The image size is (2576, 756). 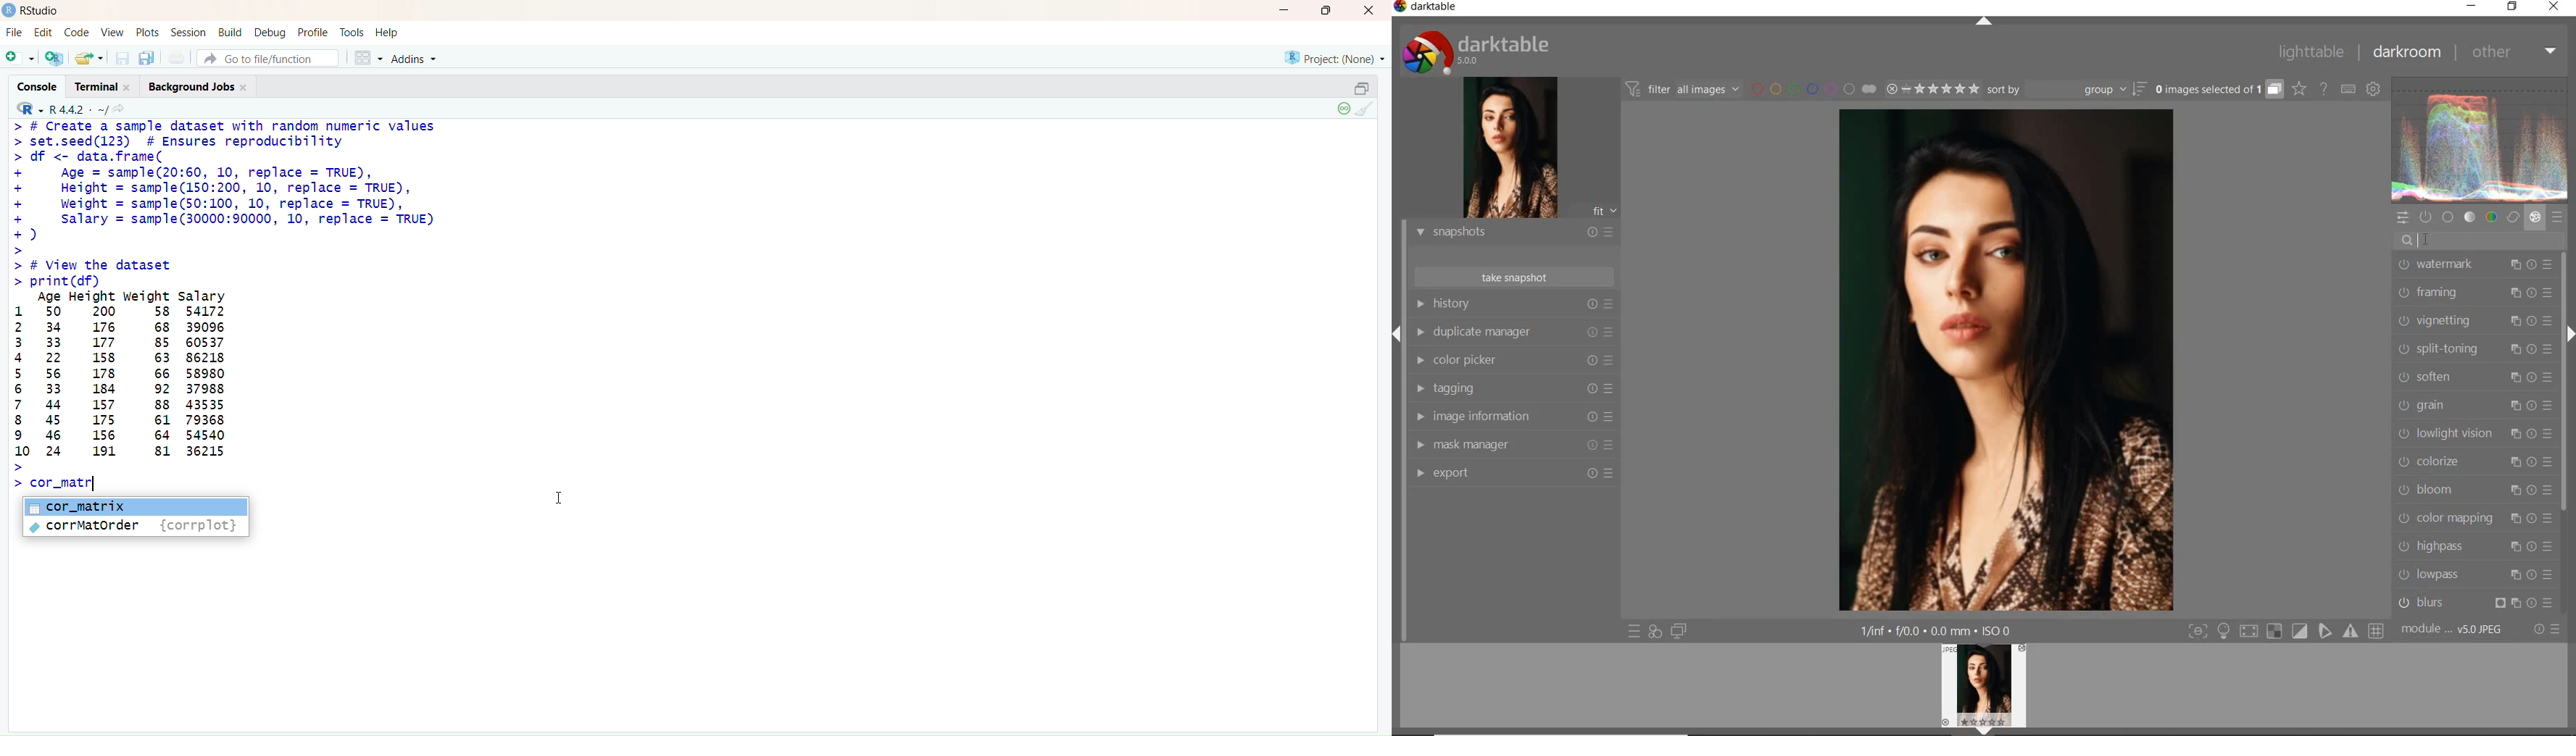 I want to click on mask manager, so click(x=1517, y=445).